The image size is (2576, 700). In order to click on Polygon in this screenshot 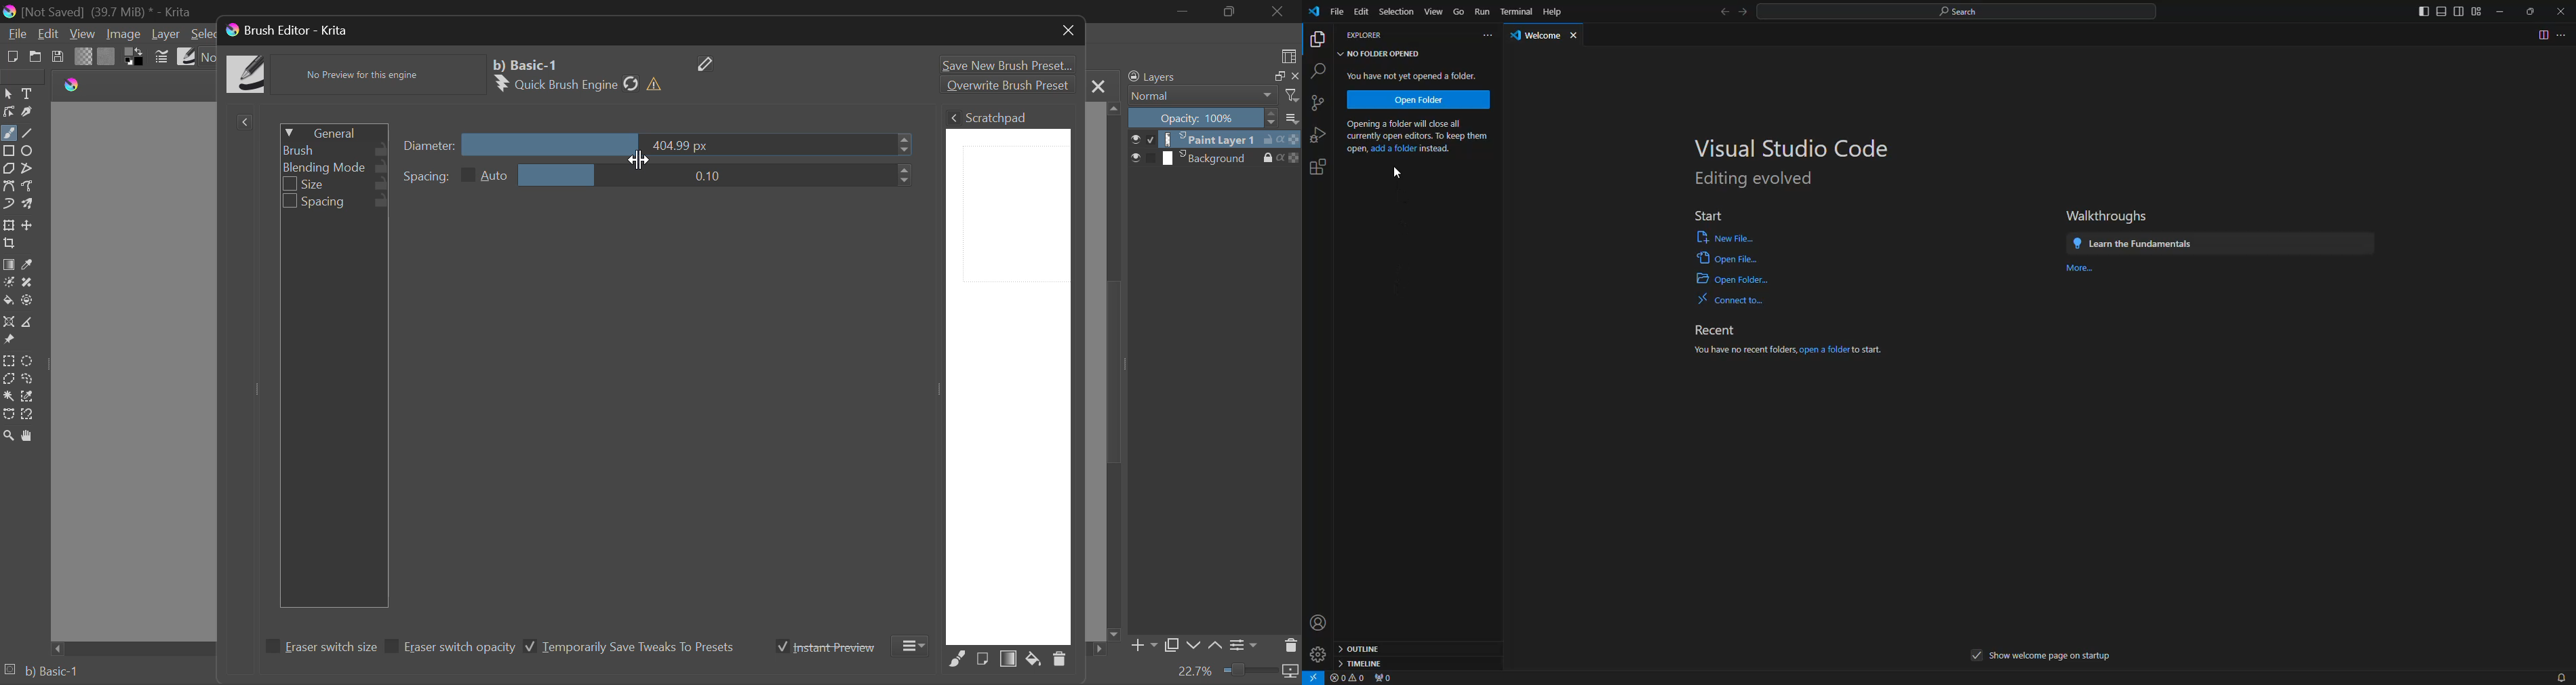, I will do `click(9, 169)`.